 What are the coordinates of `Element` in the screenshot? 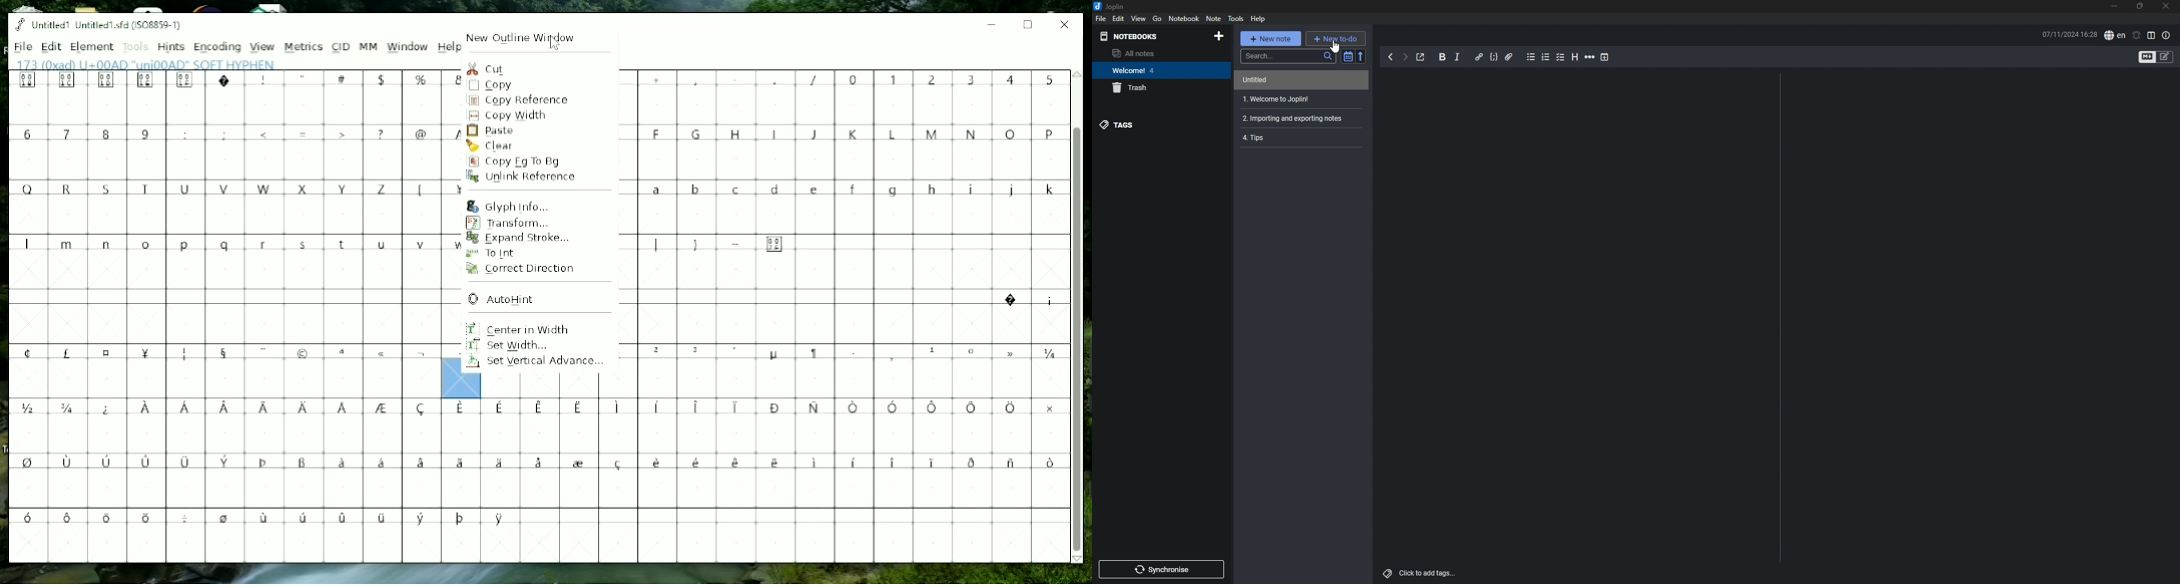 It's located at (91, 47).